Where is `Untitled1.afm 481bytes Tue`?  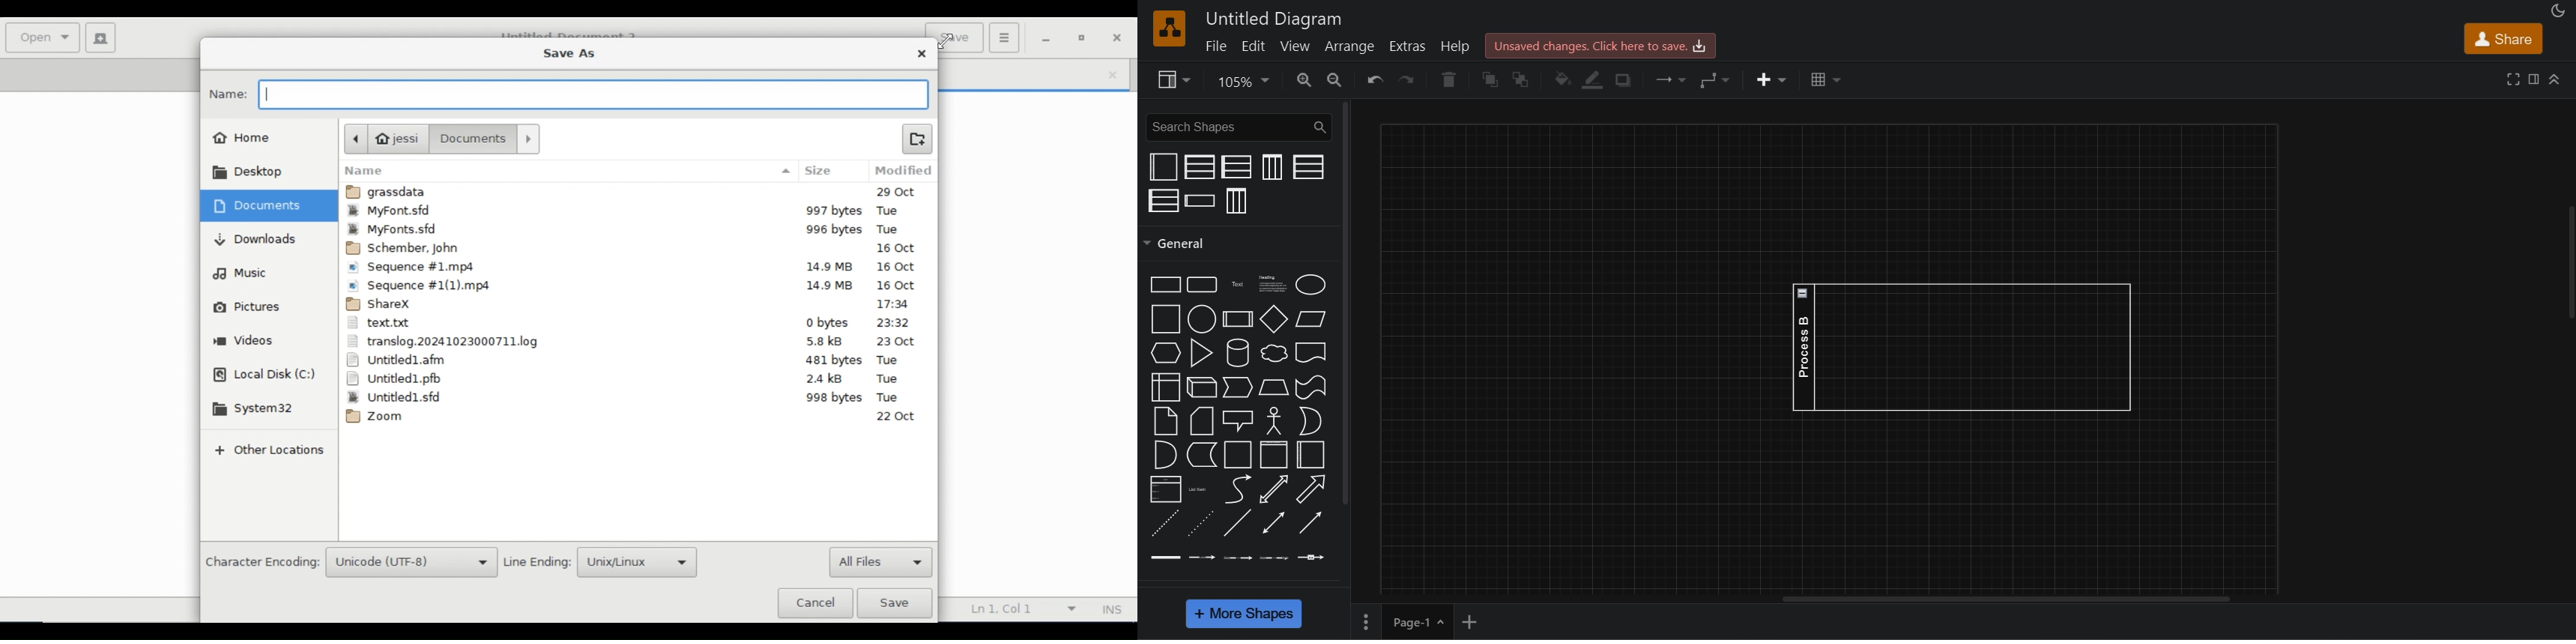
Untitled1.afm 481bytes Tue is located at coordinates (635, 360).